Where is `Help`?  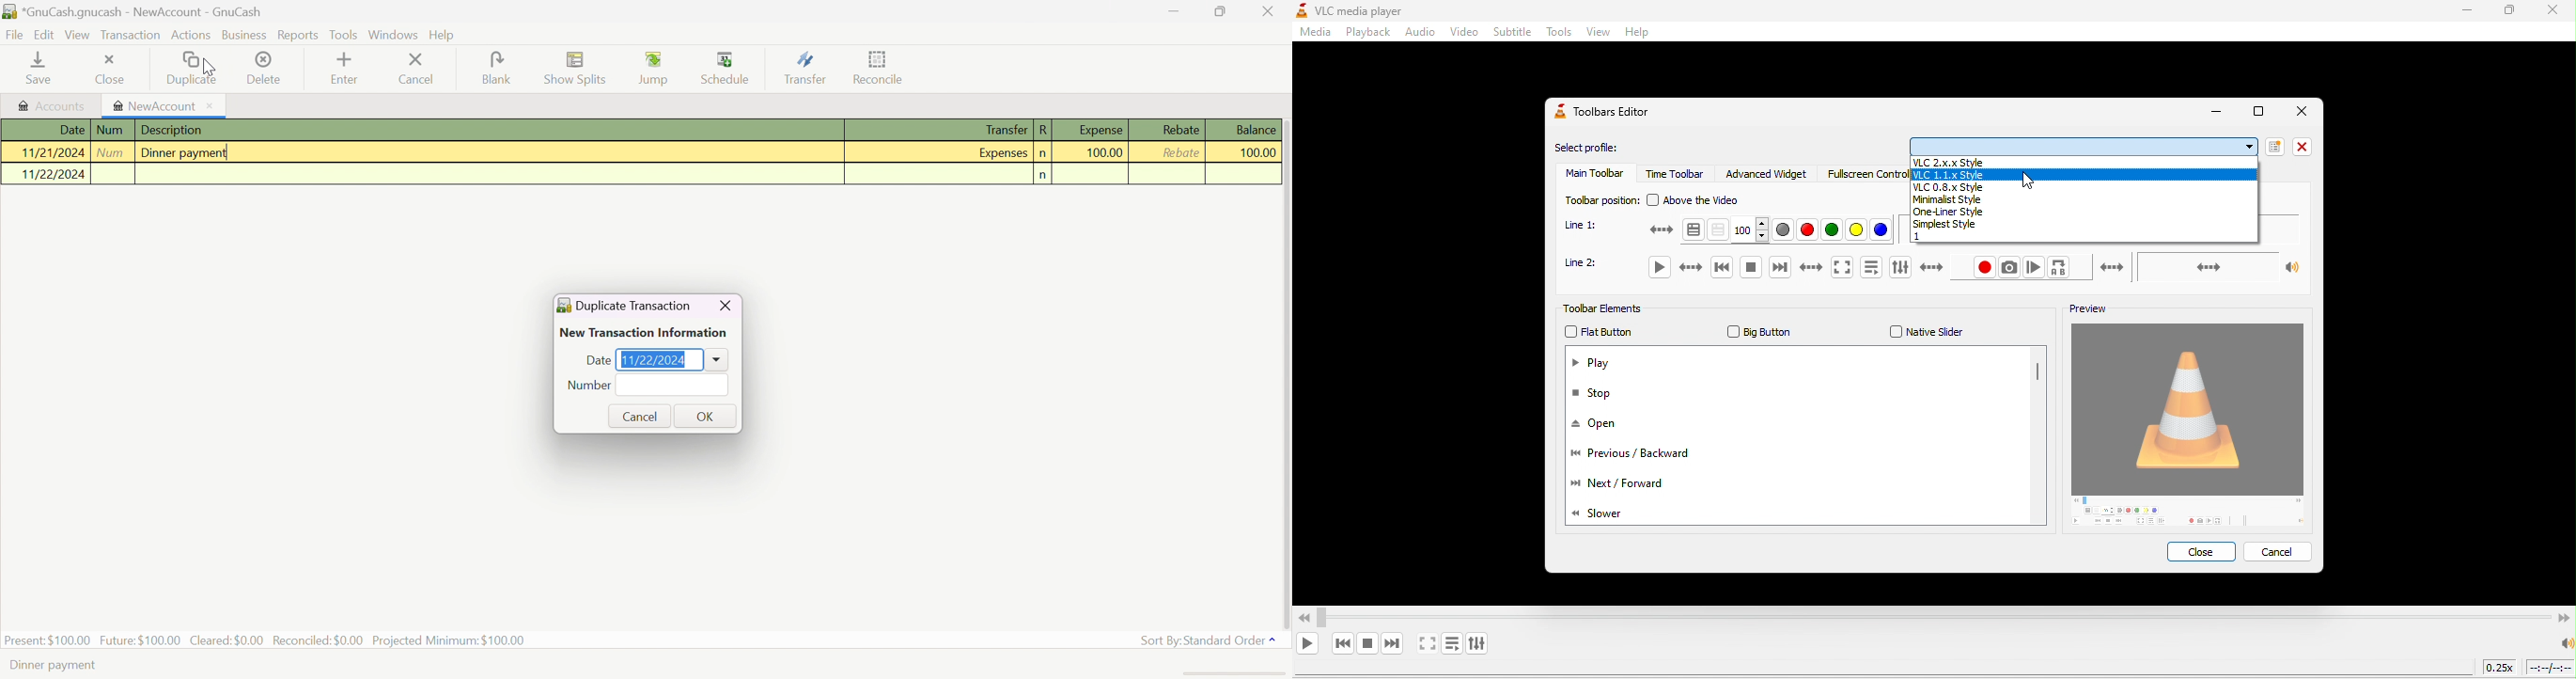
Help is located at coordinates (442, 36).